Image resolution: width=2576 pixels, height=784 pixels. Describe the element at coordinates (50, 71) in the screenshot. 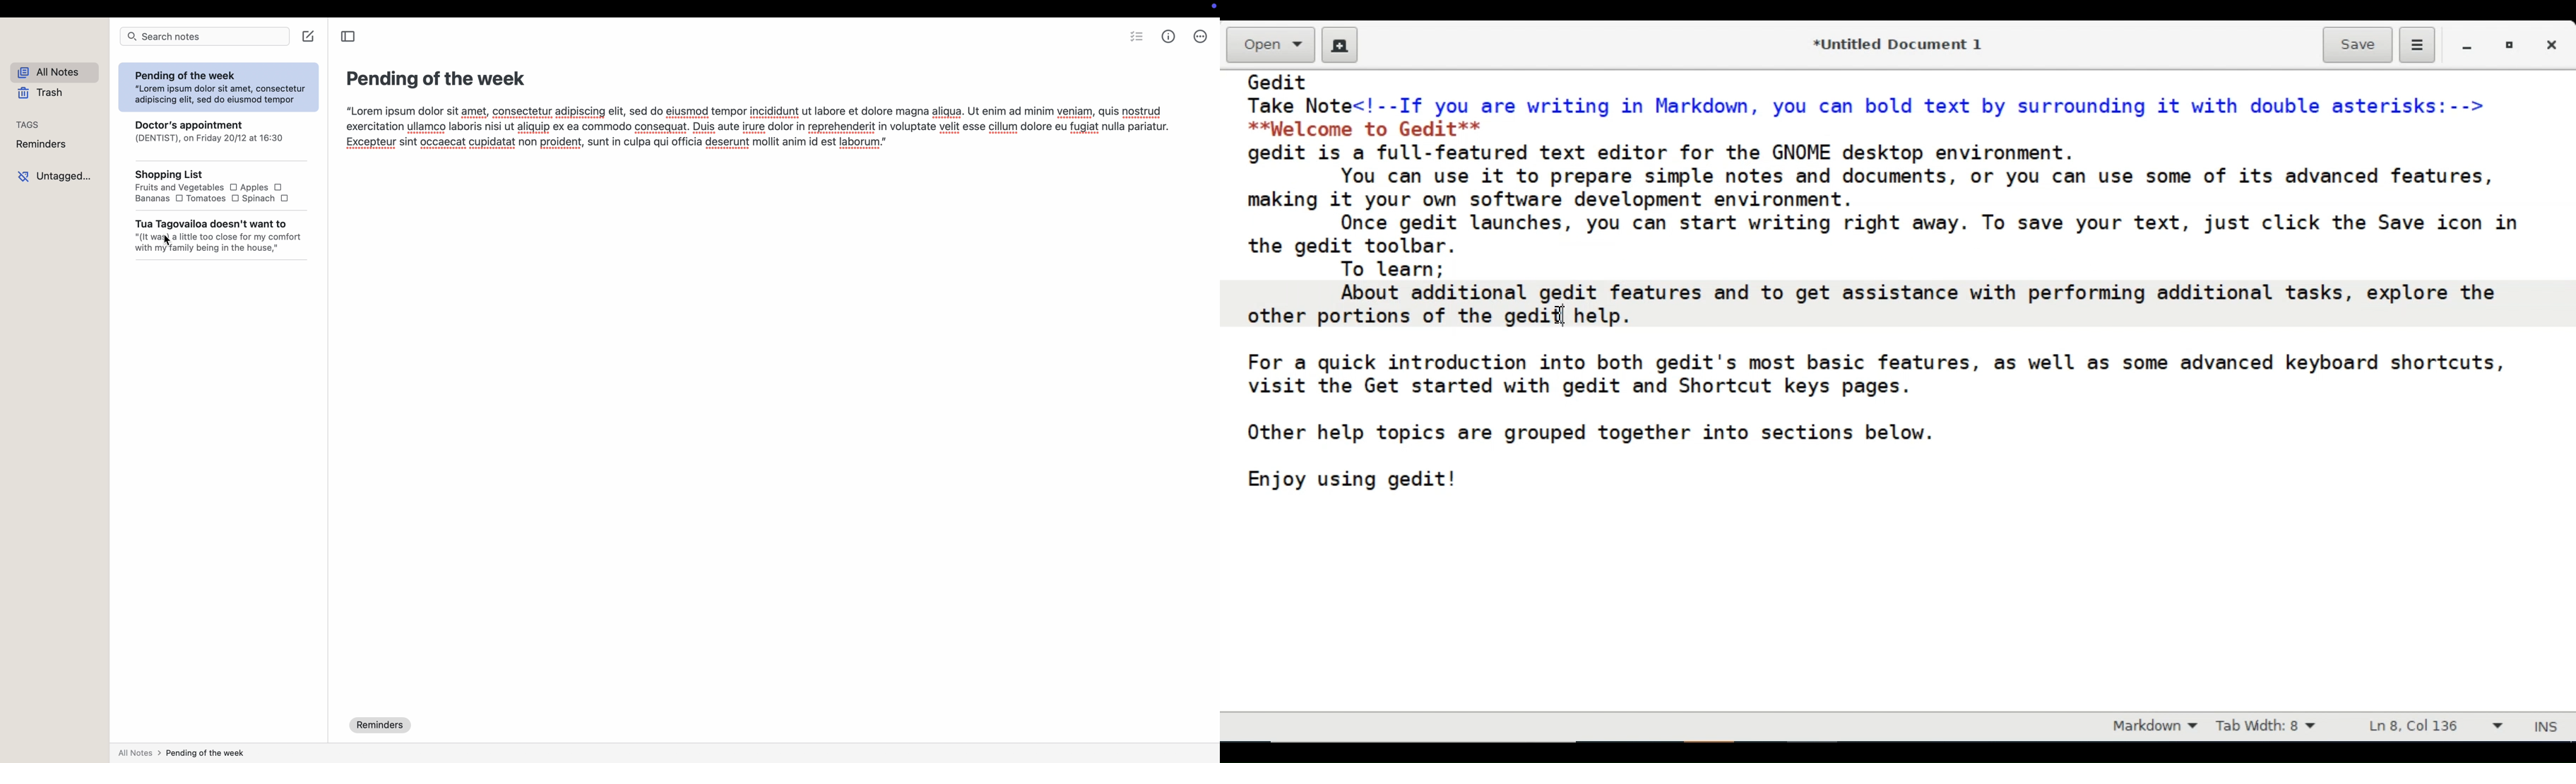

I see `all notes` at that location.